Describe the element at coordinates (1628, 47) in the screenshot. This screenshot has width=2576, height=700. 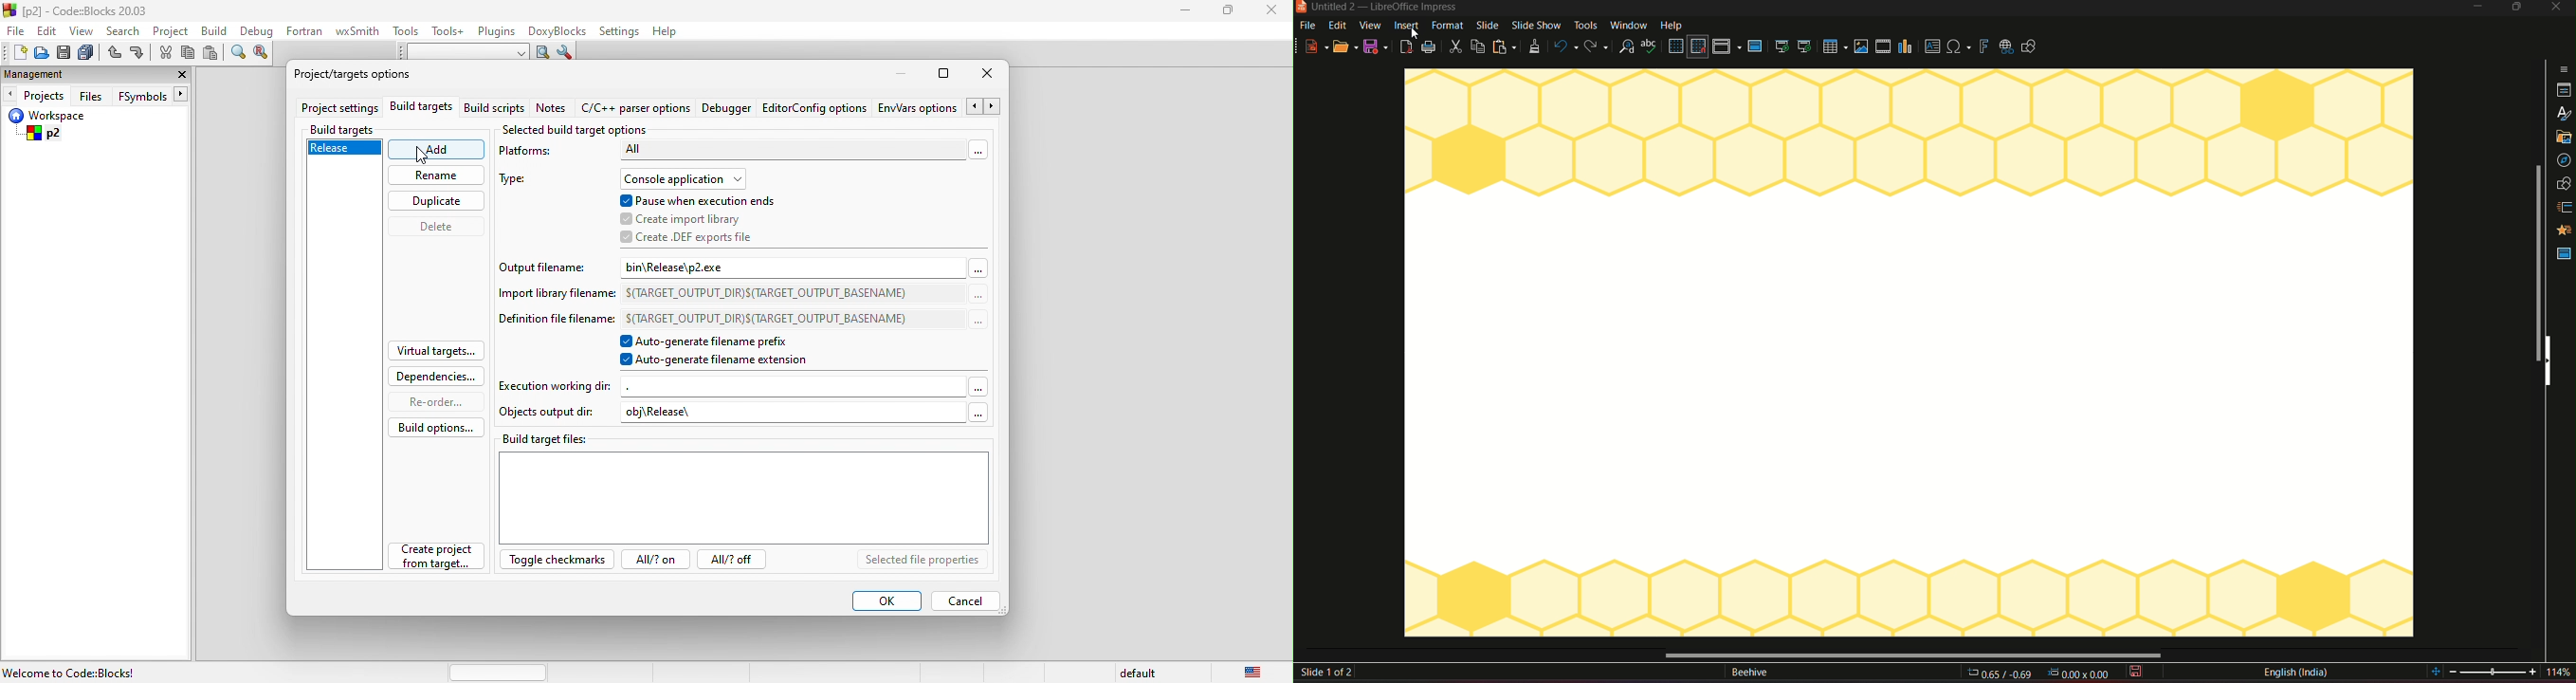
I see `find and replace` at that location.